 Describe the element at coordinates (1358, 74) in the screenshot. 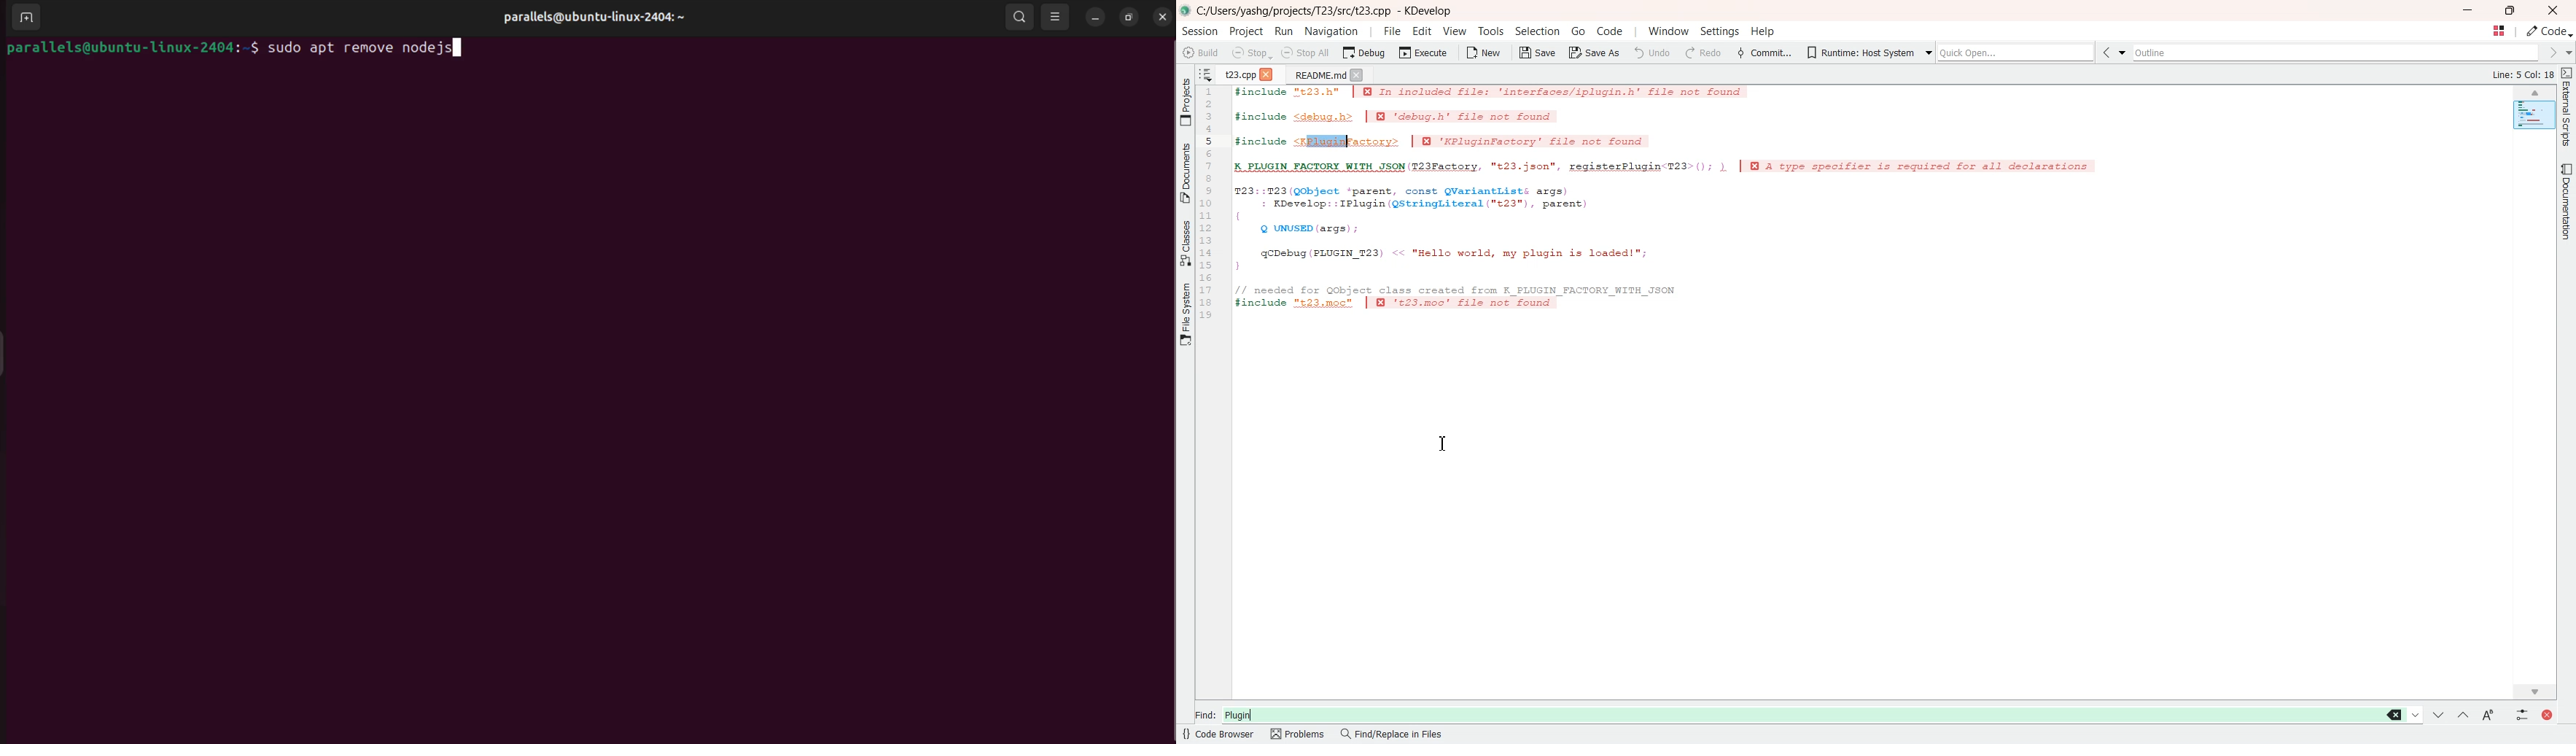

I see `Close` at that location.